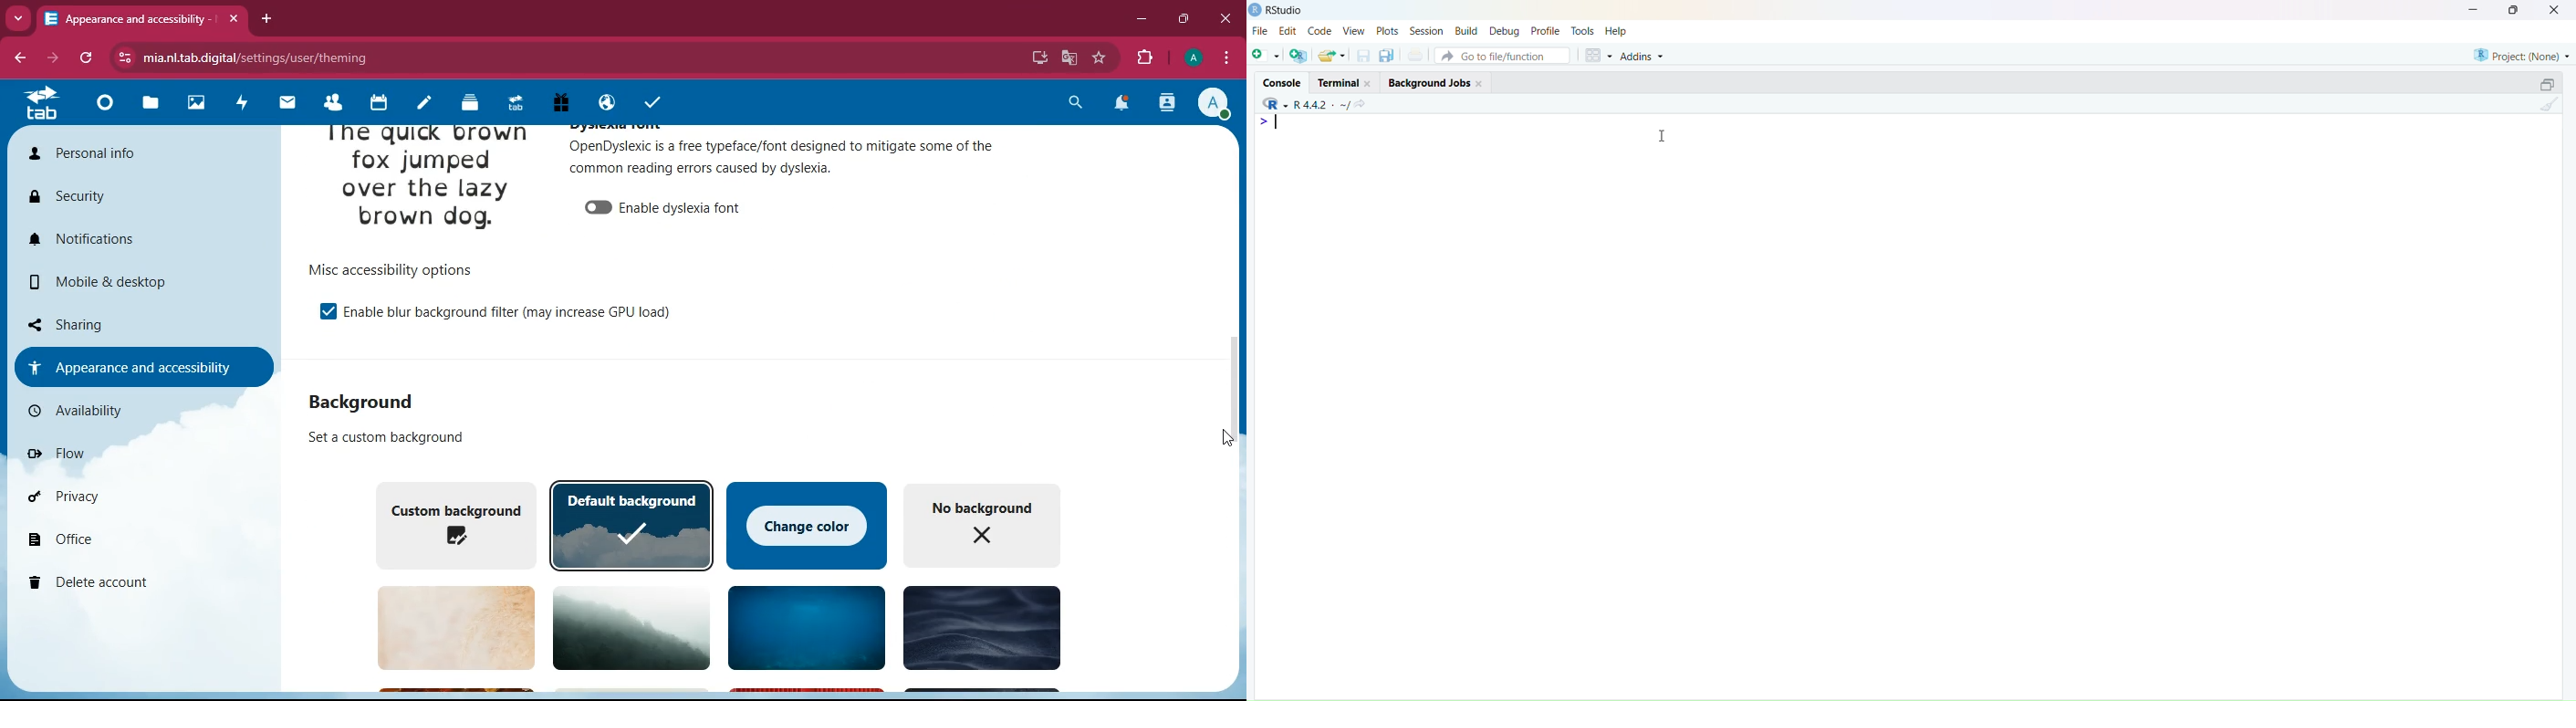 The image size is (2576, 728). What do you see at coordinates (1192, 58) in the screenshot?
I see `profile` at bounding box center [1192, 58].